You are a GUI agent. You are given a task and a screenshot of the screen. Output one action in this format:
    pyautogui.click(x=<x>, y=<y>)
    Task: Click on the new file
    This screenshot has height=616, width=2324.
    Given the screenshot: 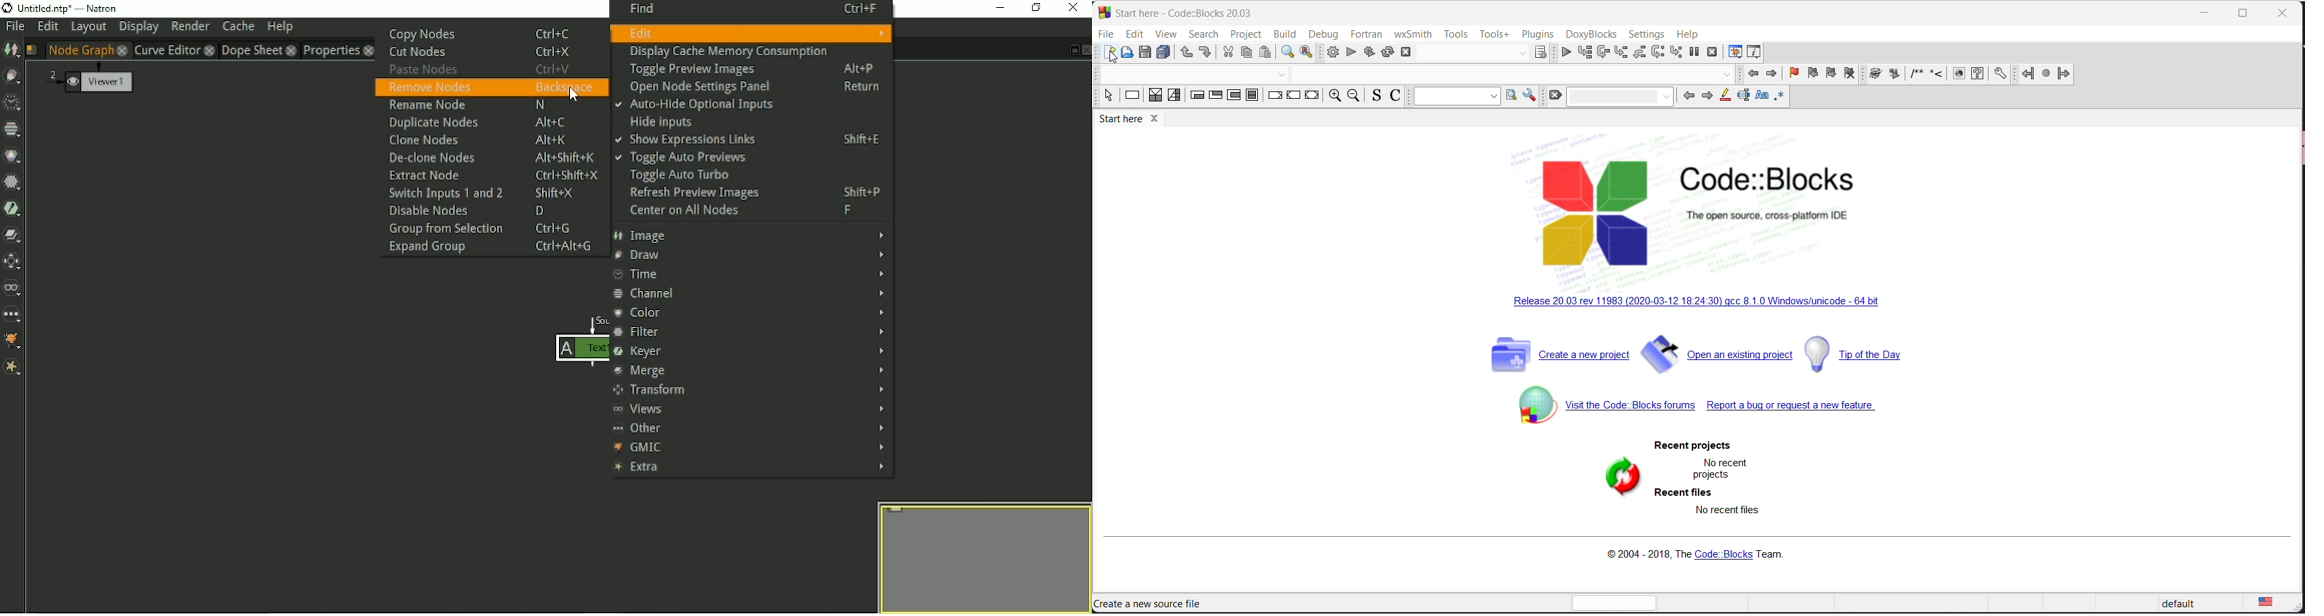 What is the action you would take?
    pyautogui.click(x=1106, y=53)
    